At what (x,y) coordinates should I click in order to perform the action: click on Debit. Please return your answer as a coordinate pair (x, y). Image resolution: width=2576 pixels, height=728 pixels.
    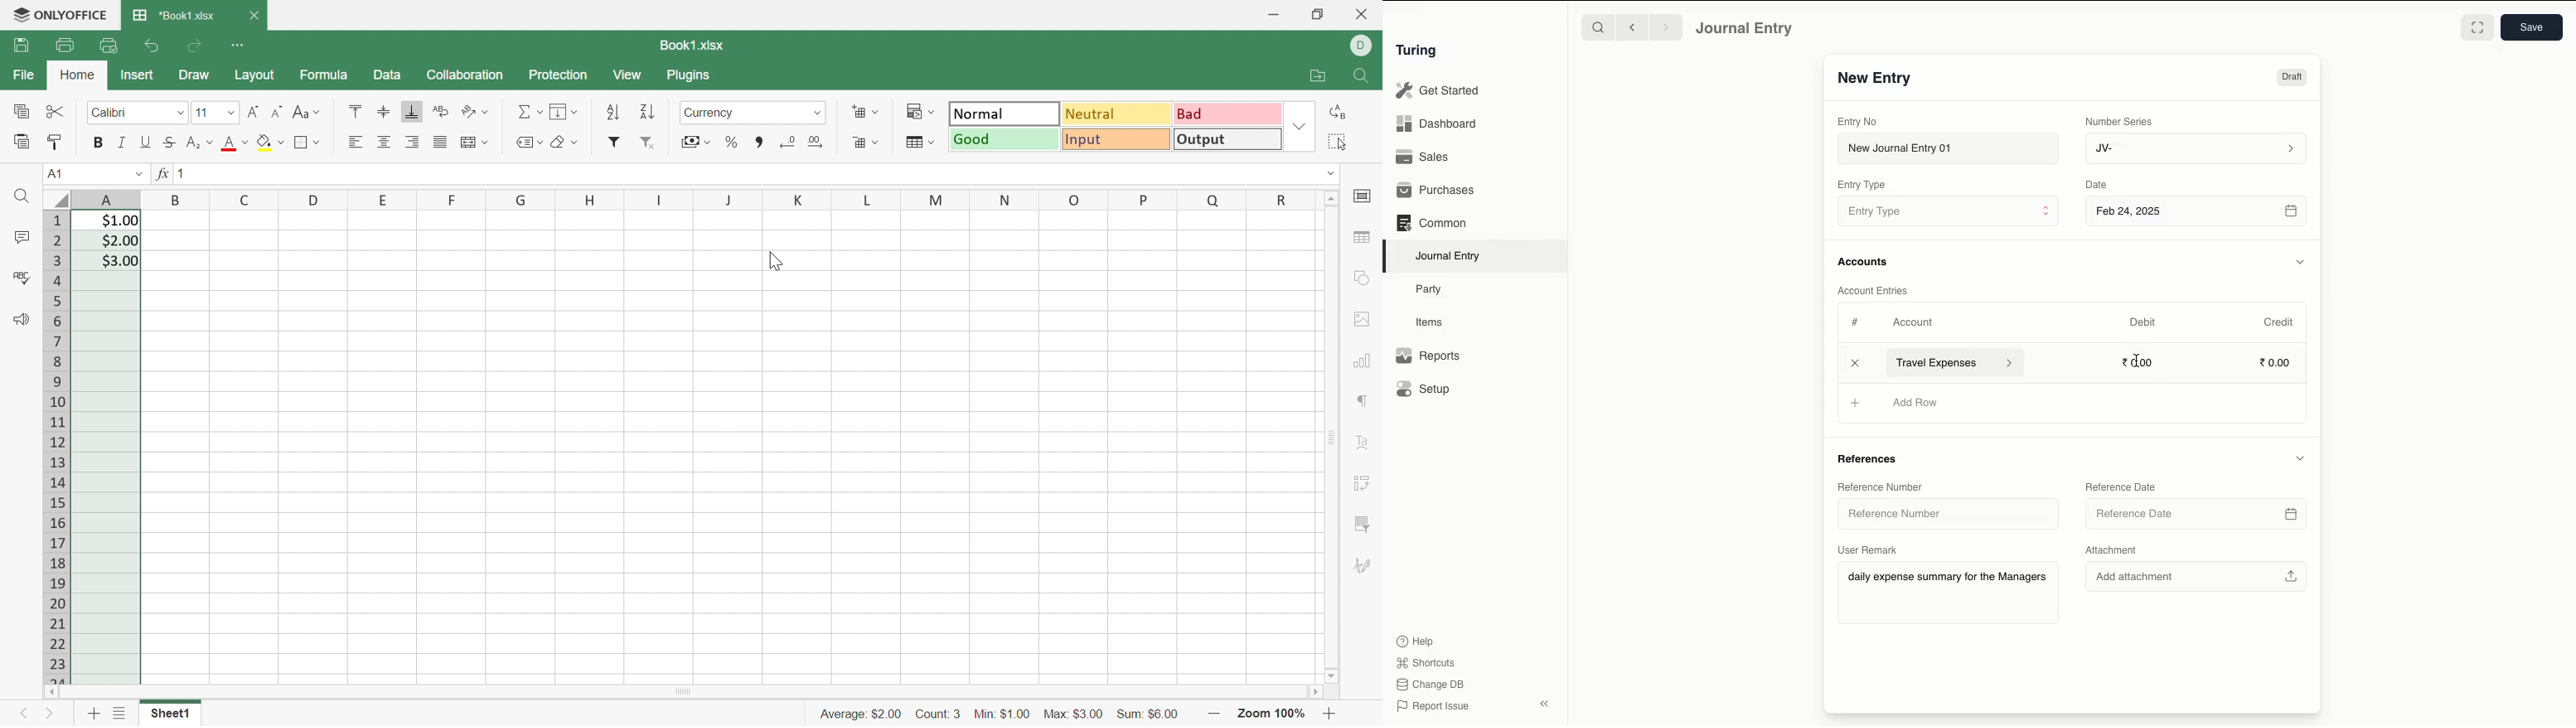
    Looking at the image, I should click on (2143, 322).